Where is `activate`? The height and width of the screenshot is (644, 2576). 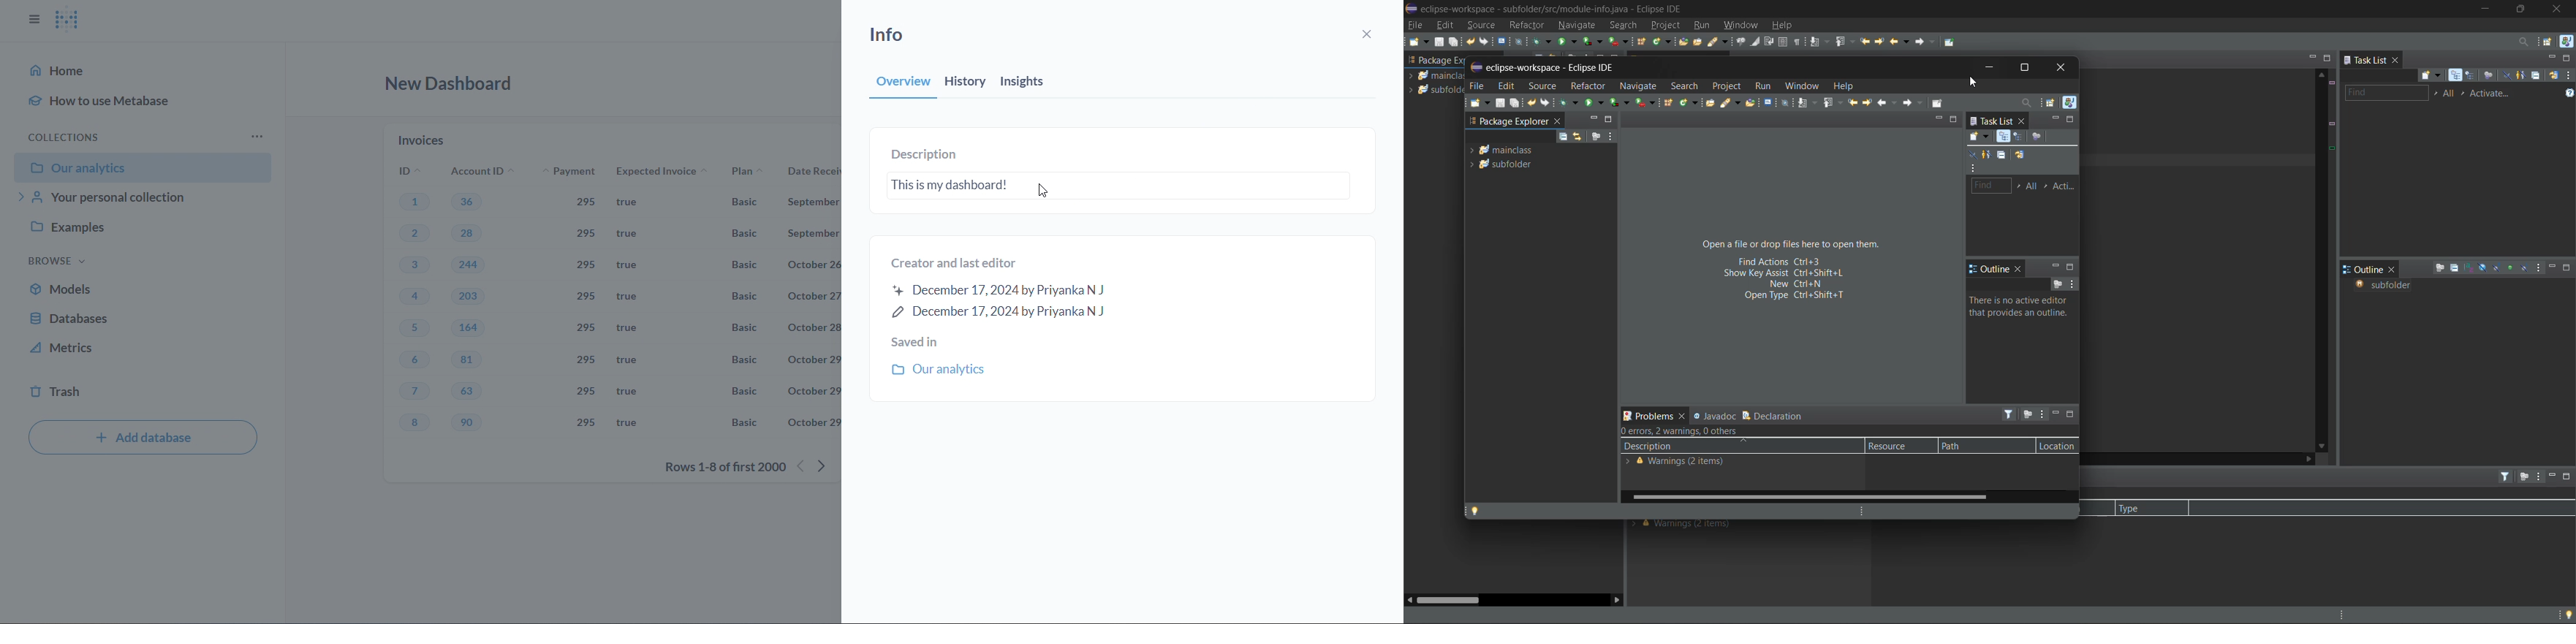
activate is located at coordinates (2065, 186).